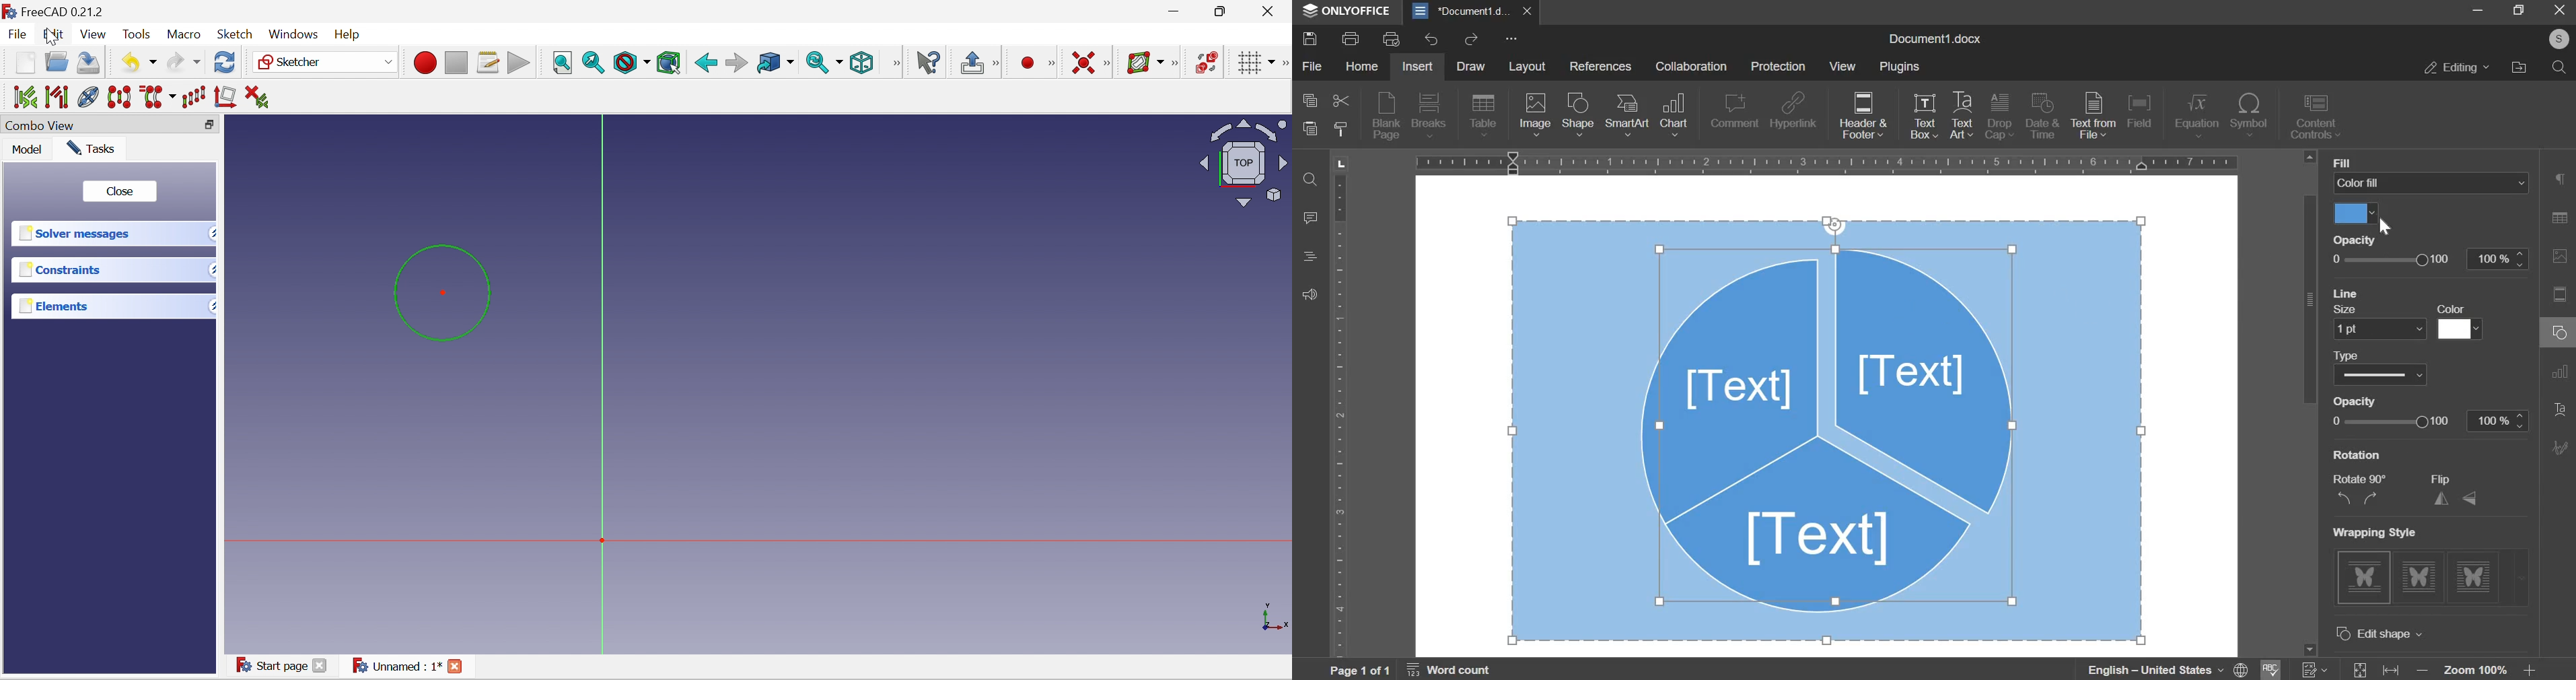 This screenshot has width=2576, height=700. Describe the element at coordinates (1473, 39) in the screenshot. I see `redo` at that location.